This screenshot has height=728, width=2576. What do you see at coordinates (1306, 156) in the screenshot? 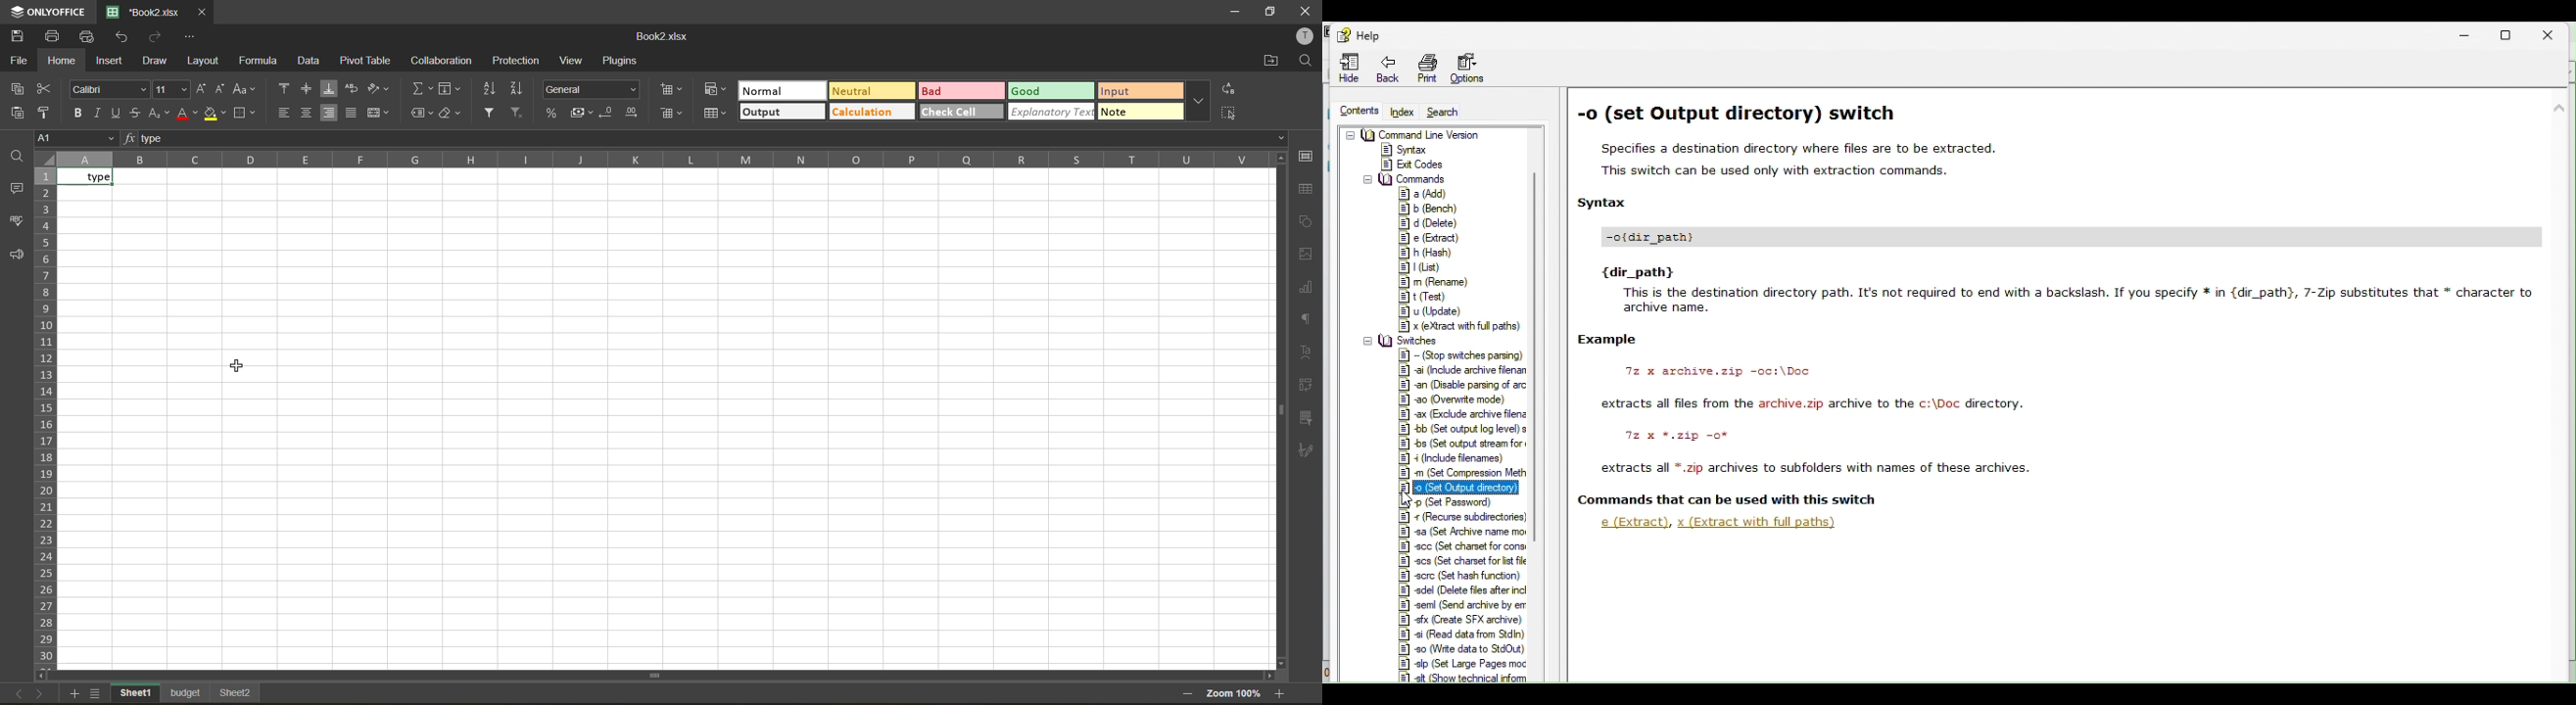
I see `cell settings` at bounding box center [1306, 156].